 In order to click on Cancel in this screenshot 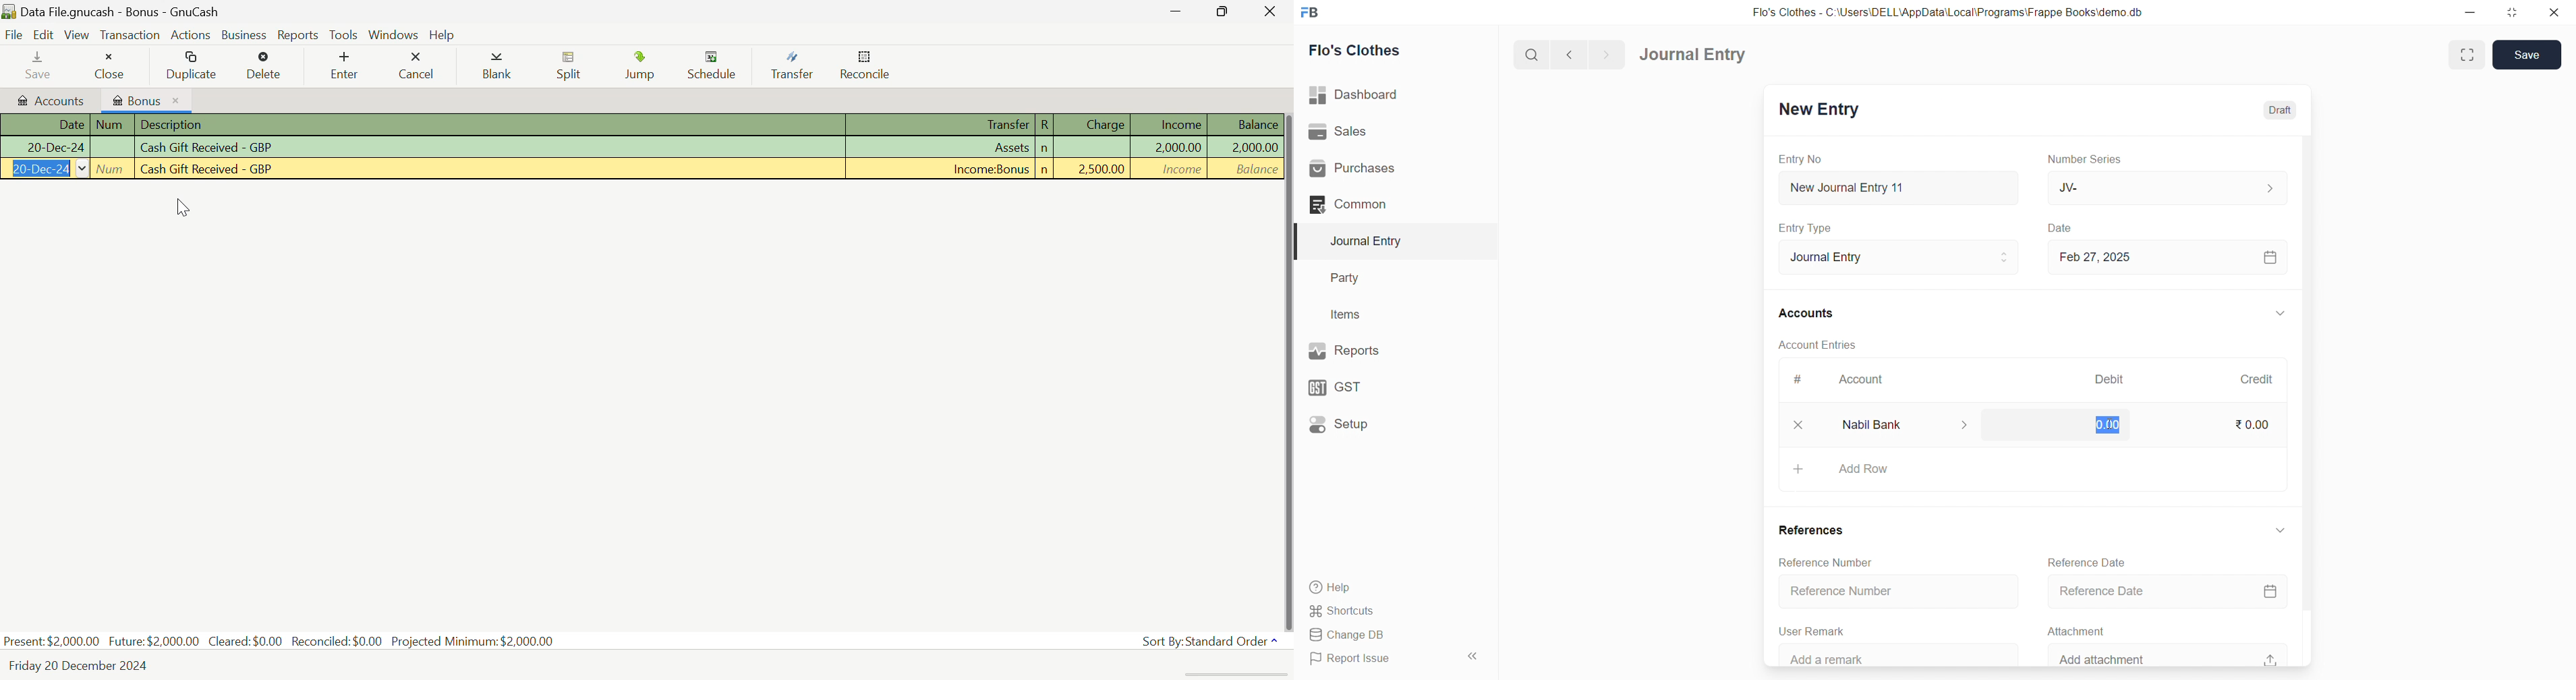, I will do `click(416, 63)`.